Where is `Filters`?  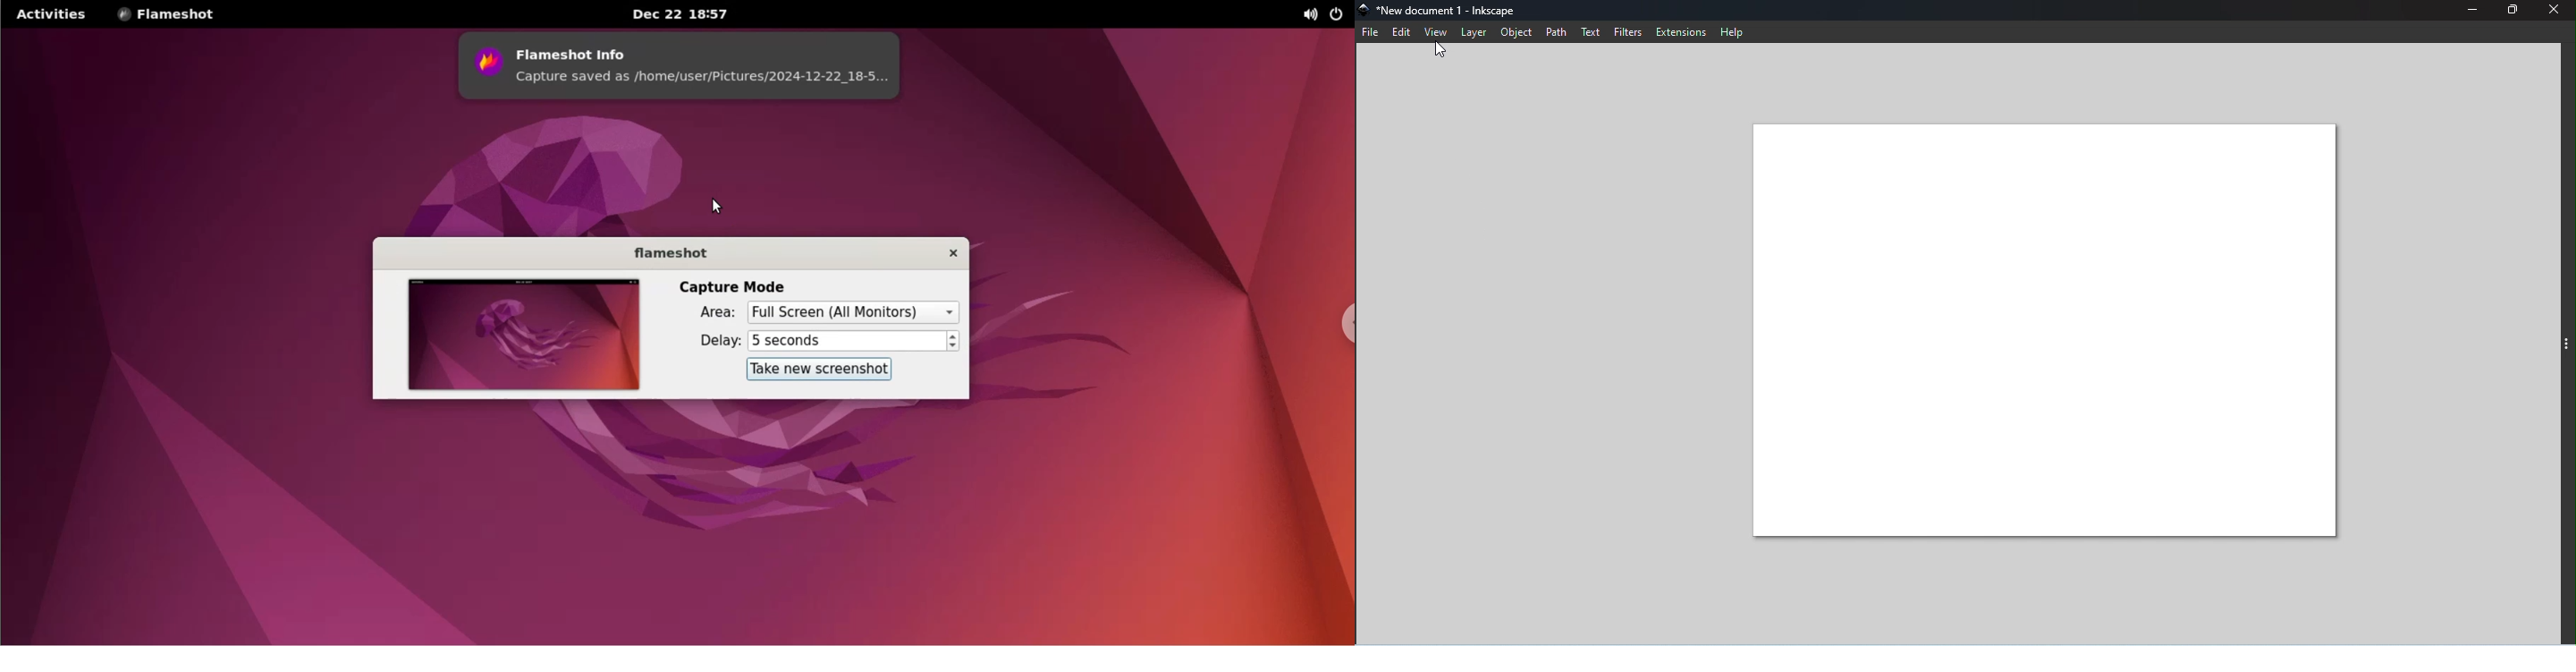 Filters is located at coordinates (1630, 32).